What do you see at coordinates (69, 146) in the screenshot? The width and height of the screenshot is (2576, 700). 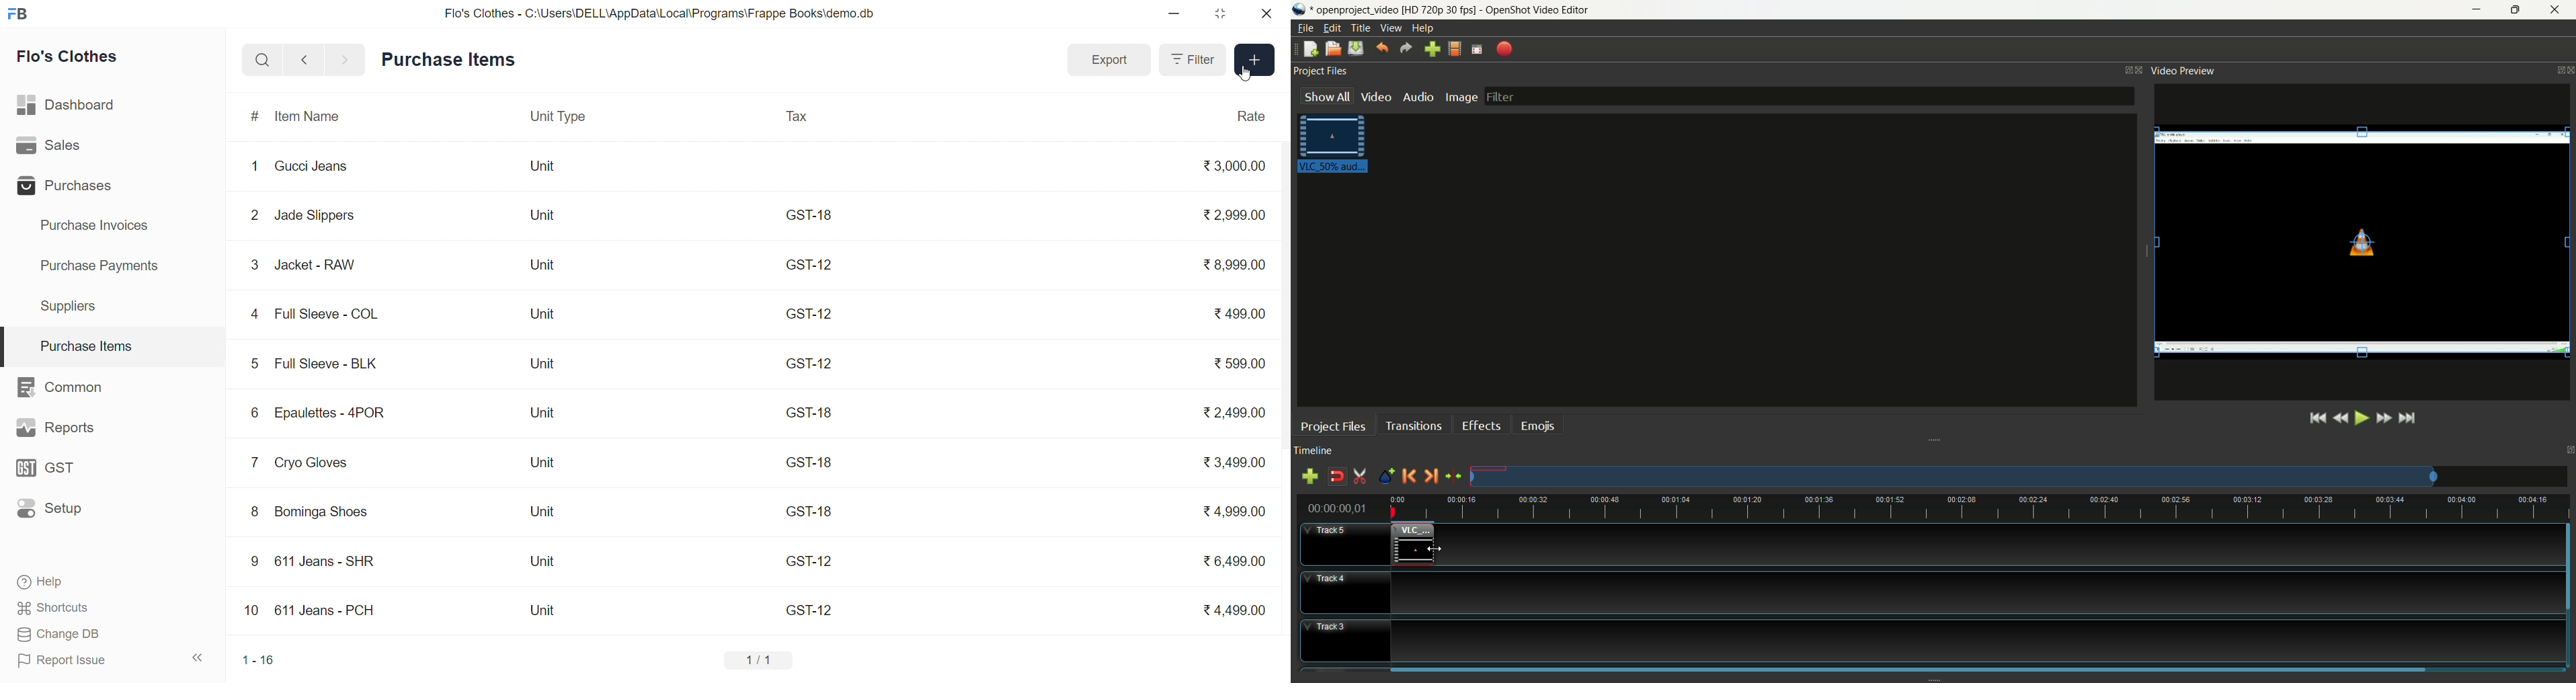 I see `Sales` at bounding box center [69, 146].